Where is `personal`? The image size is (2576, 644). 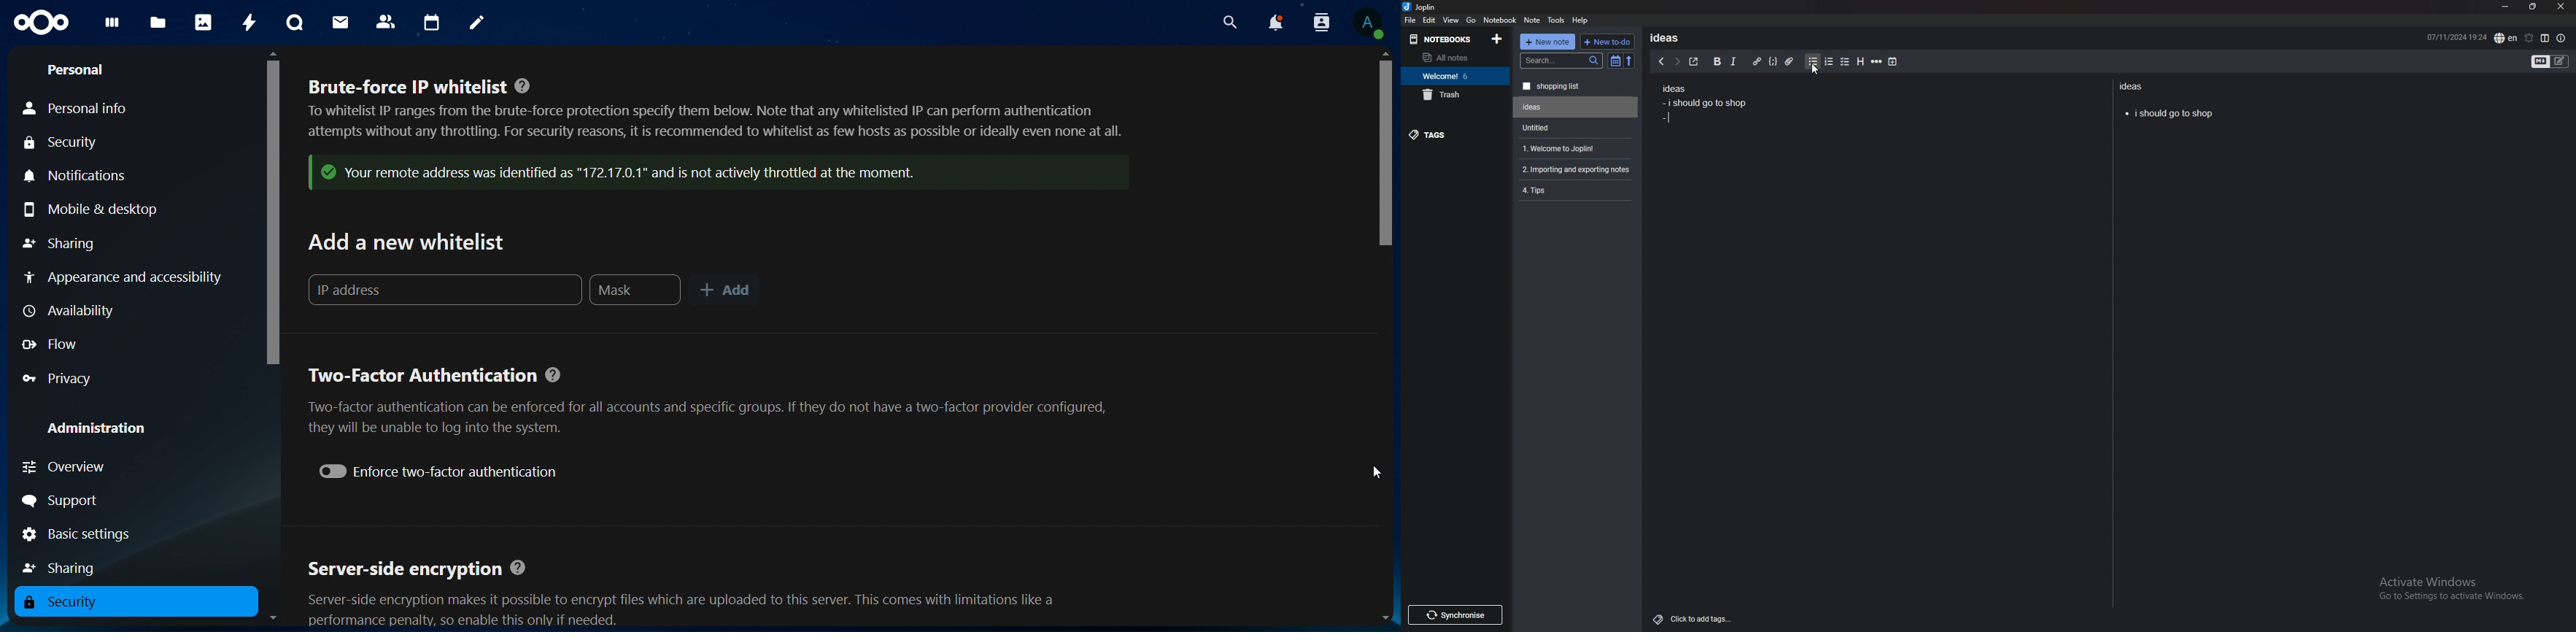
personal is located at coordinates (78, 70).